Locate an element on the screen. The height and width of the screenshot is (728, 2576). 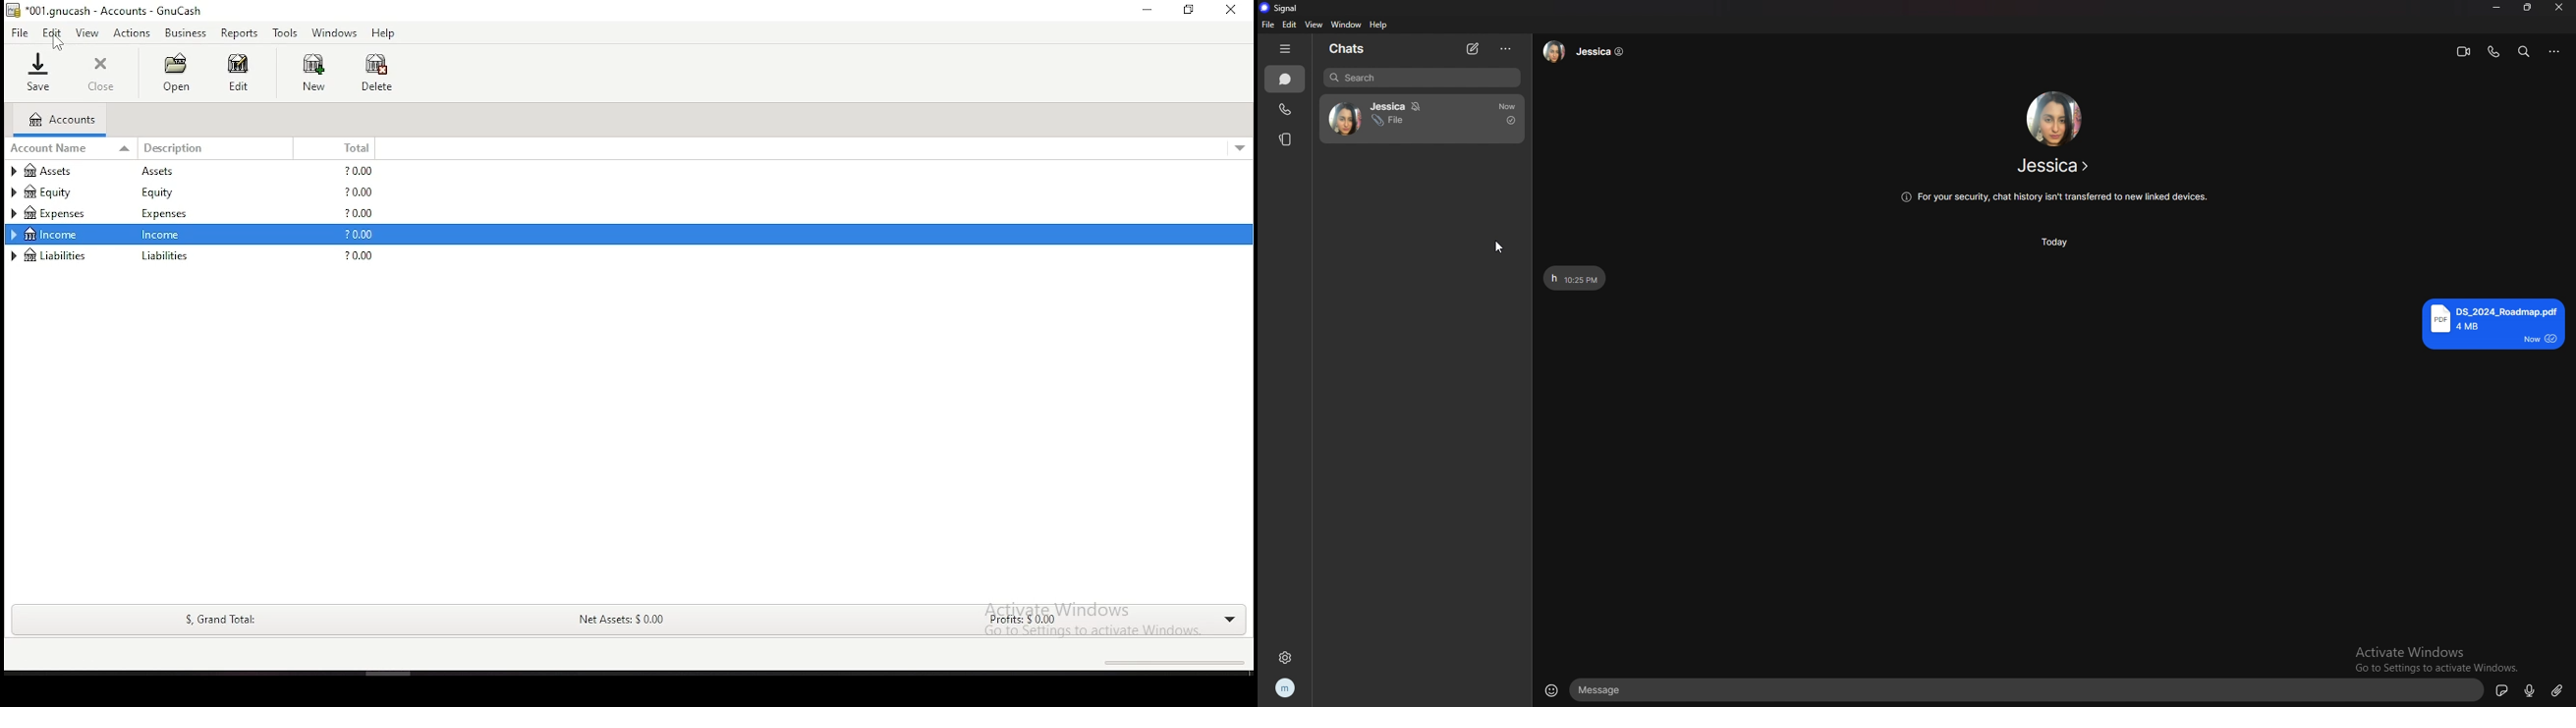
windows is located at coordinates (333, 33).